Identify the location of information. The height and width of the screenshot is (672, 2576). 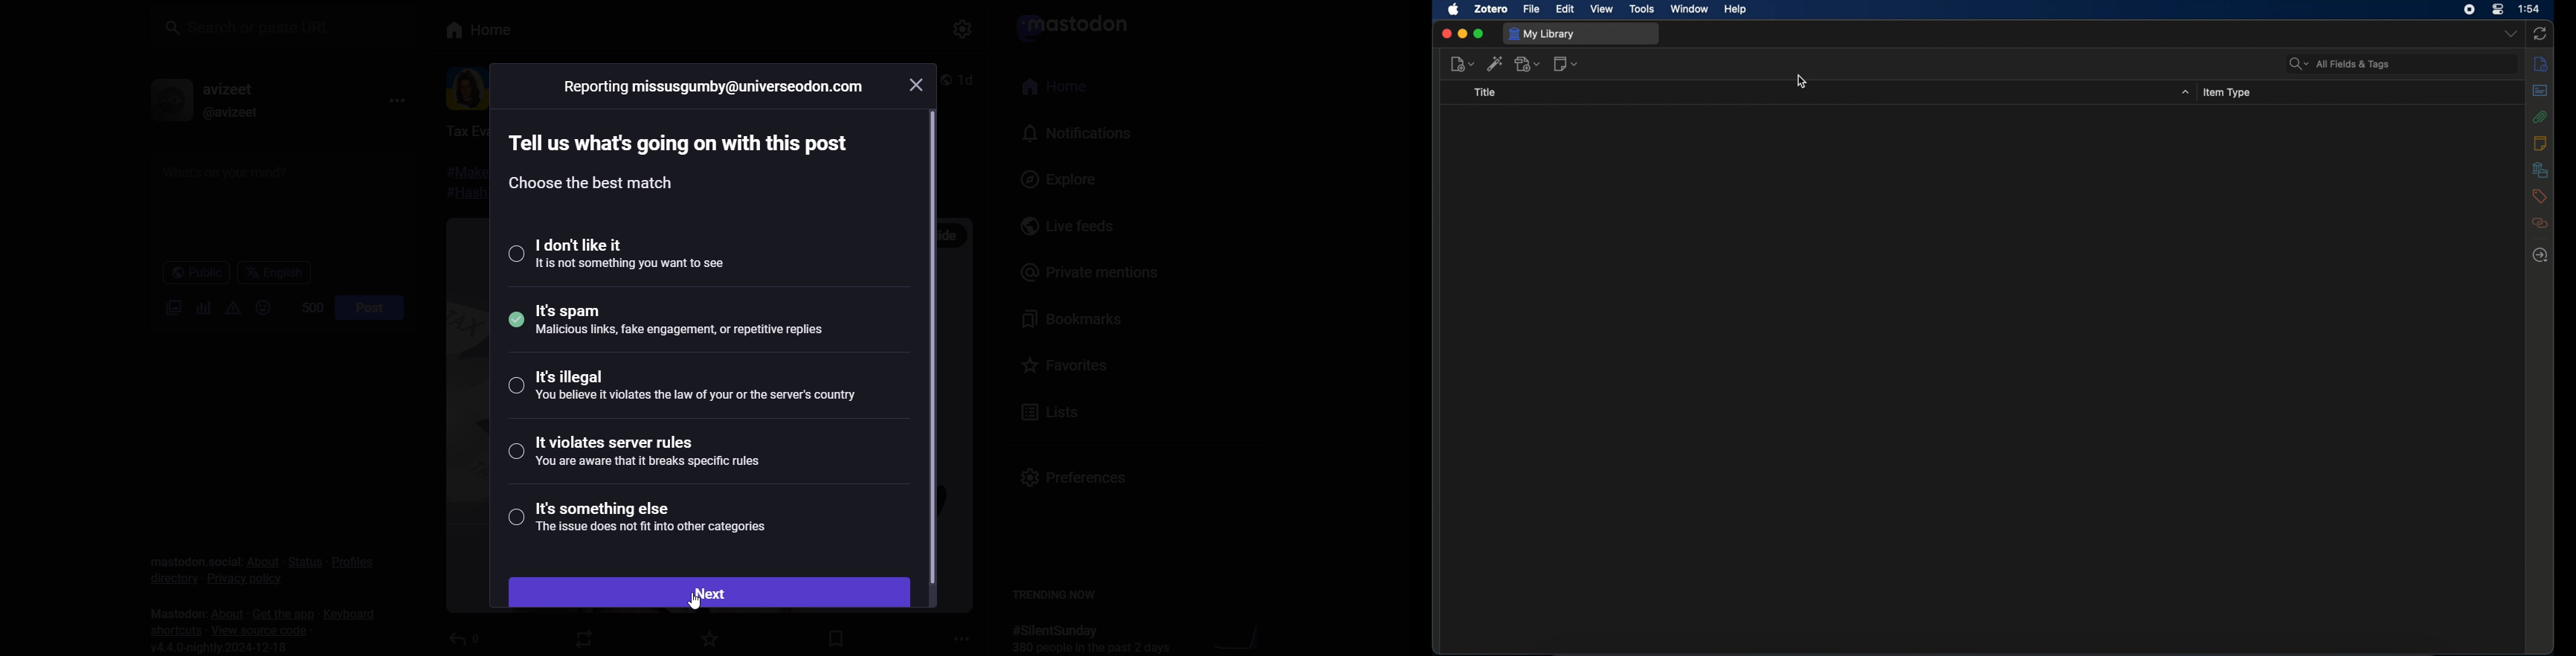
(714, 86).